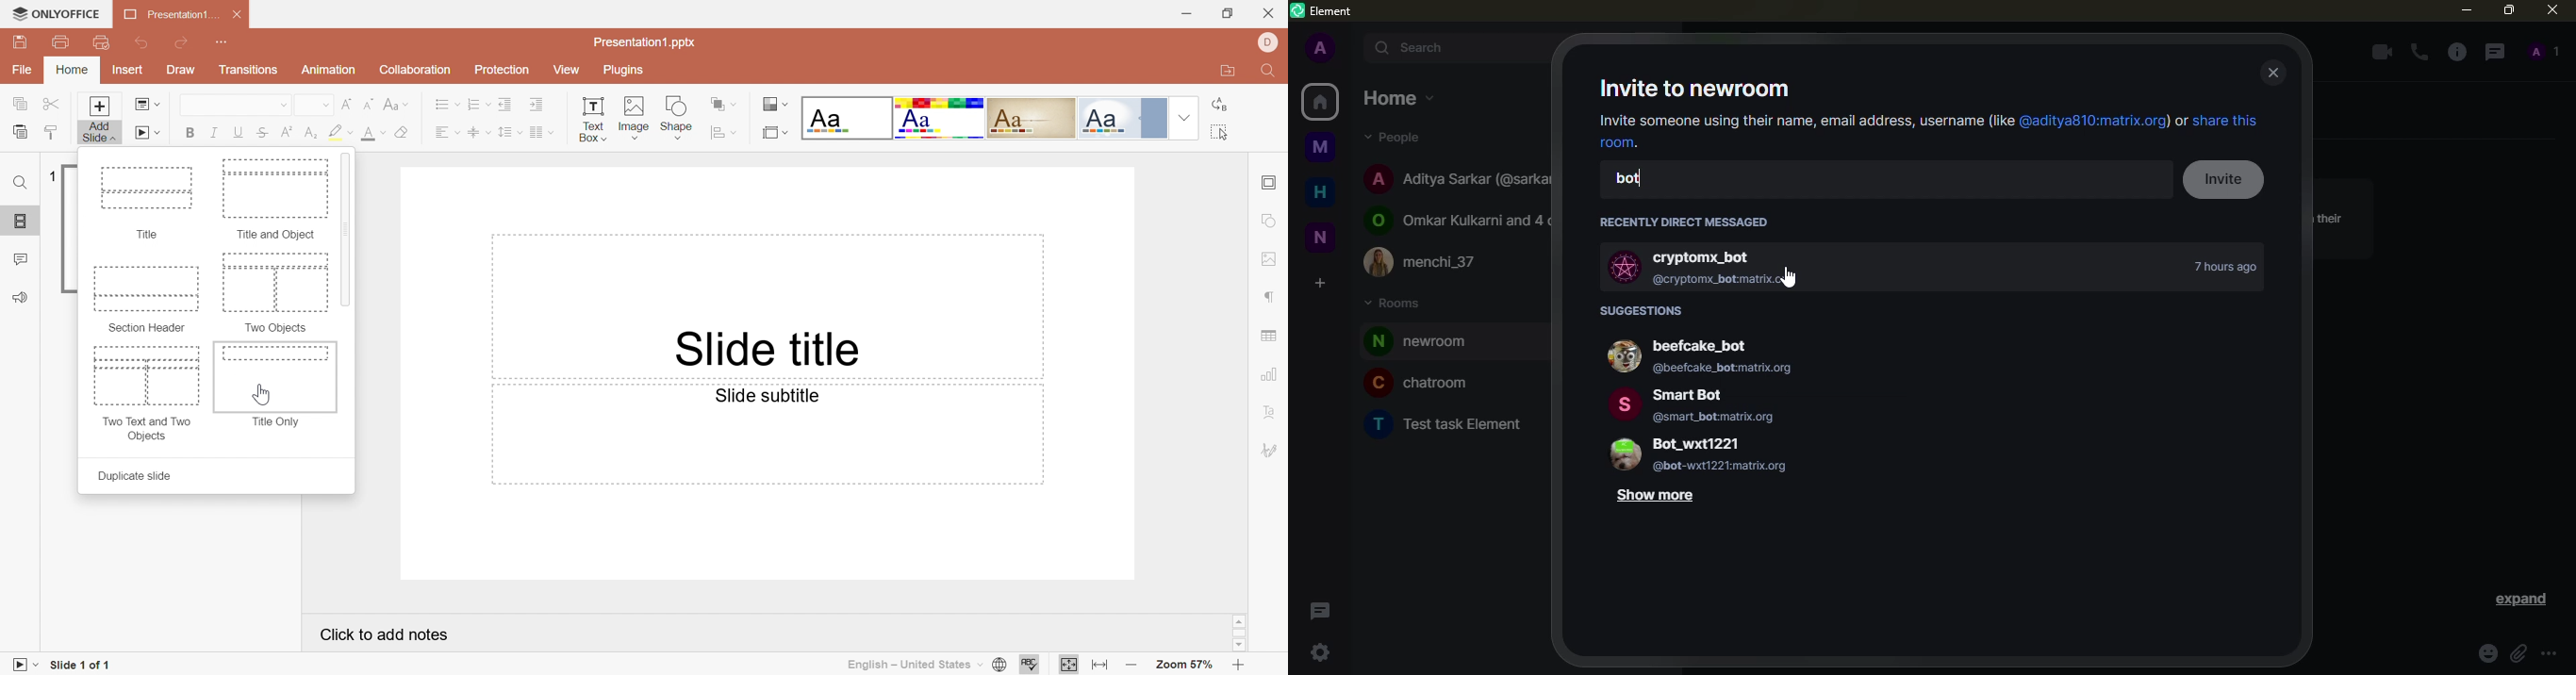  I want to click on Find, so click(19, 183).